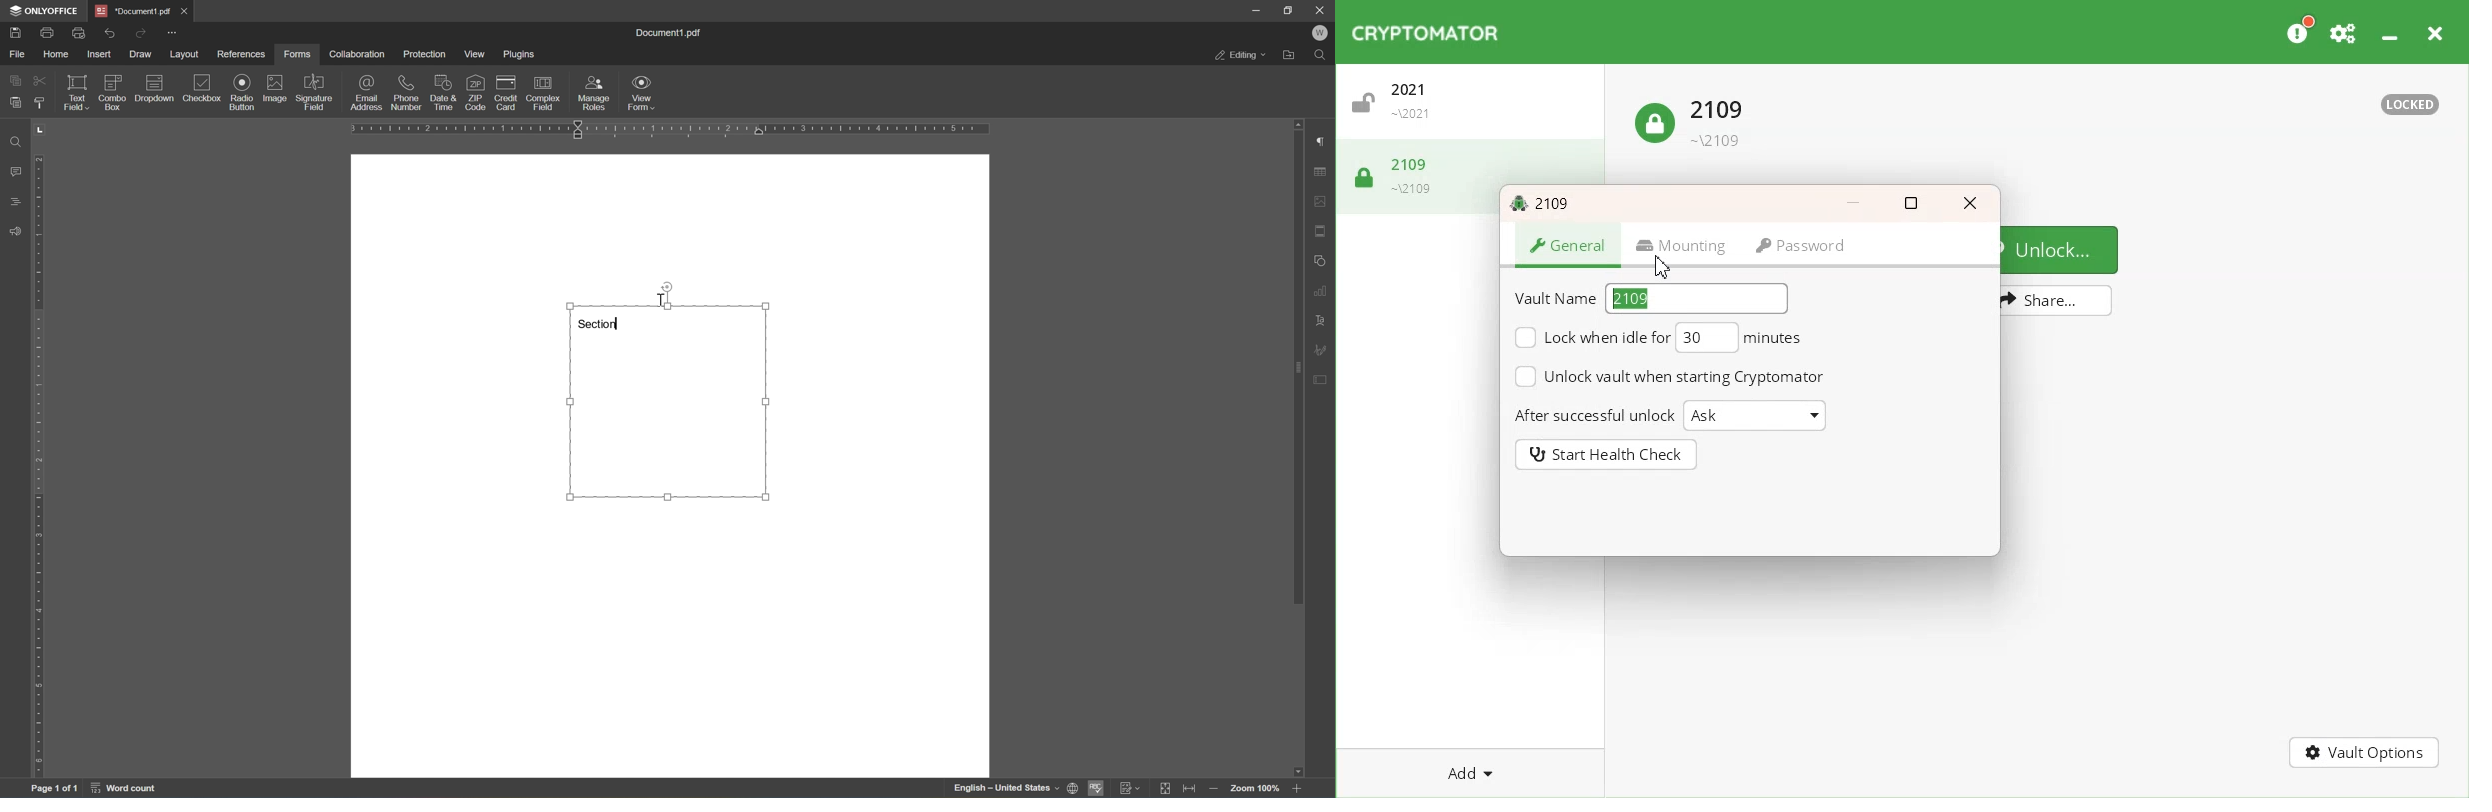 This screenshot has width=2492, height=812. What do you see at coordinates (47, 32) in the screenshot?
I see `print` at bounding box center [47, 32].